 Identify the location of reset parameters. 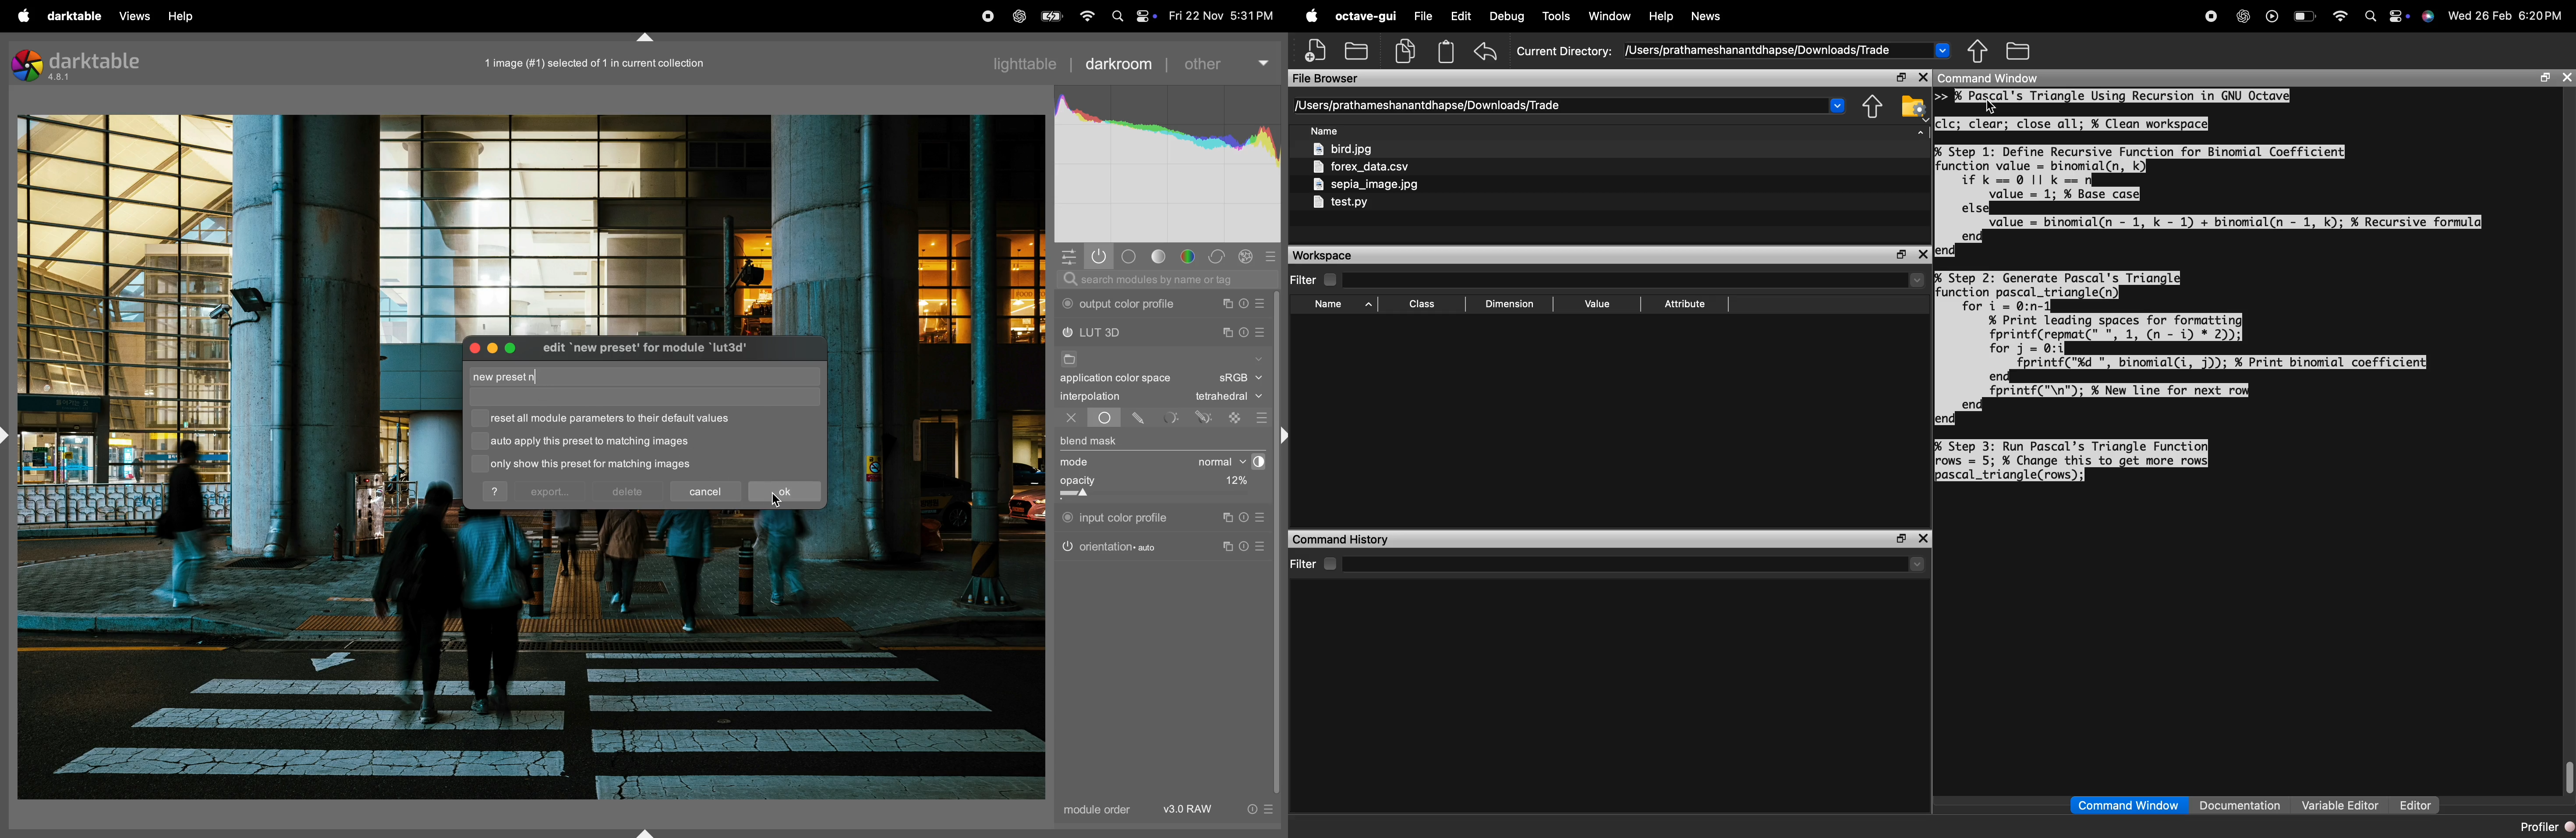
(1247, 303).